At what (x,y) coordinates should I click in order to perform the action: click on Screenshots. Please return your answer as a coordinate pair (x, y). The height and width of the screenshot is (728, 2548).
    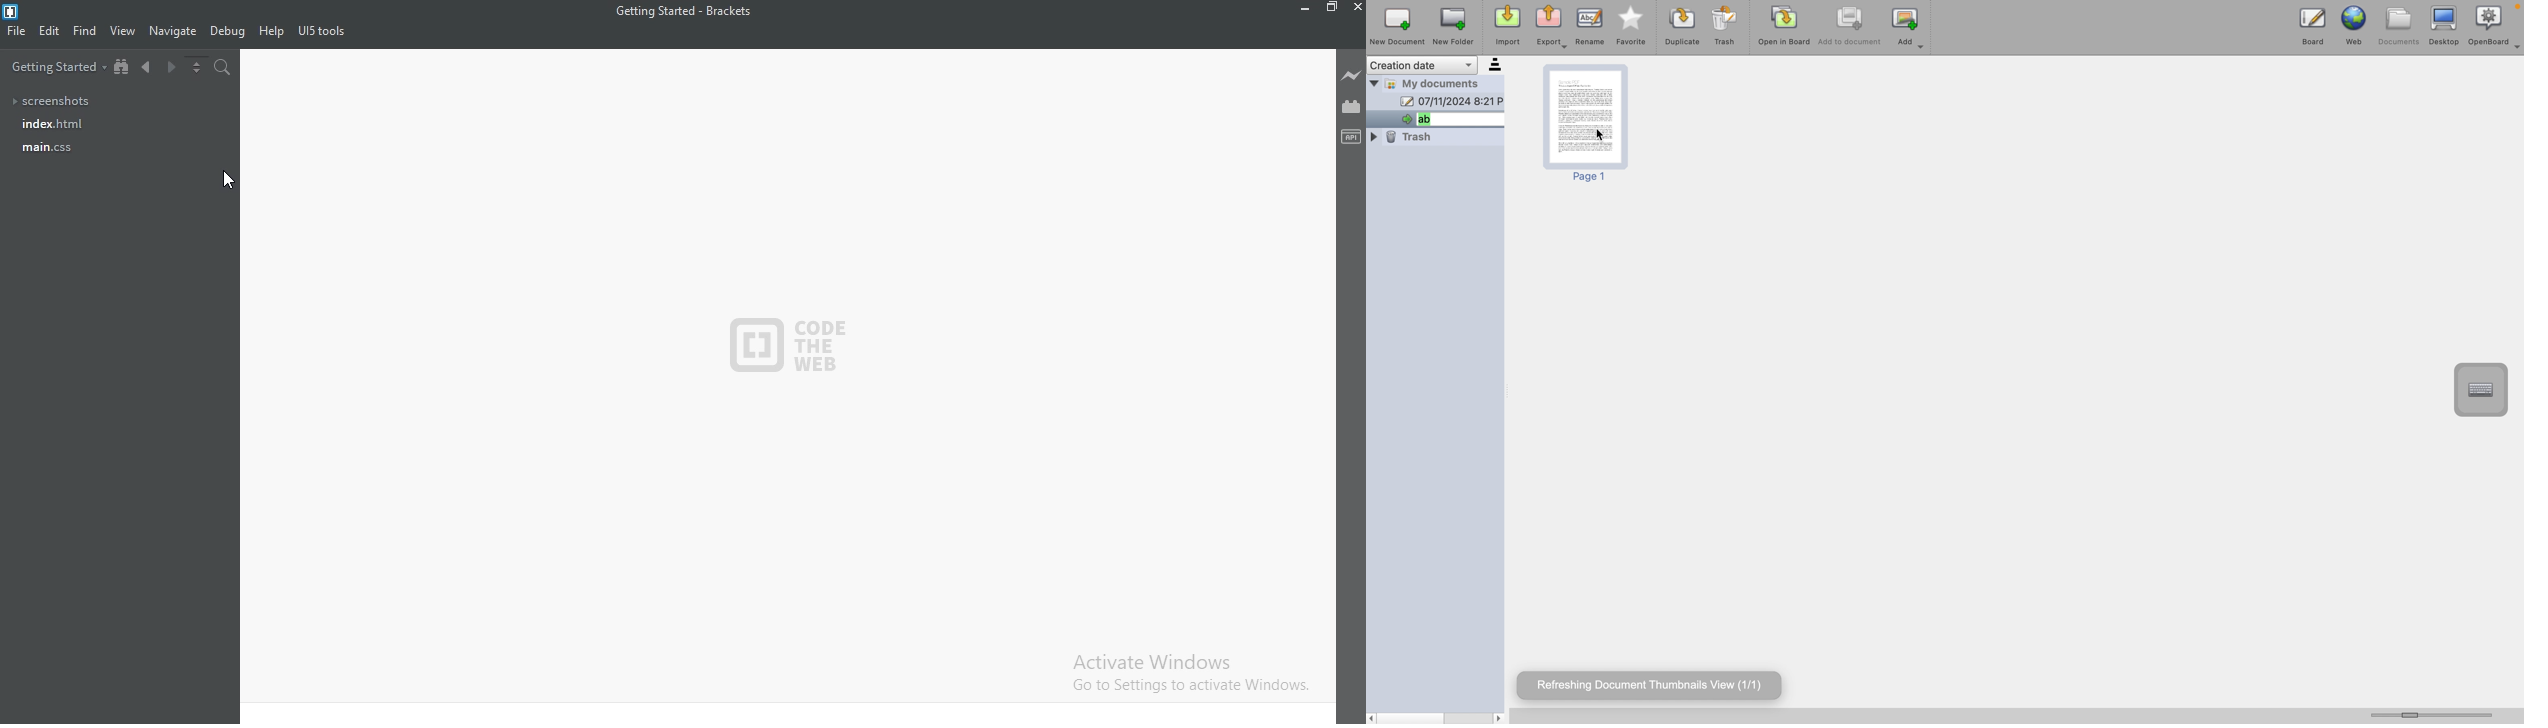
    Looking at the image, I should click on (57, 98).